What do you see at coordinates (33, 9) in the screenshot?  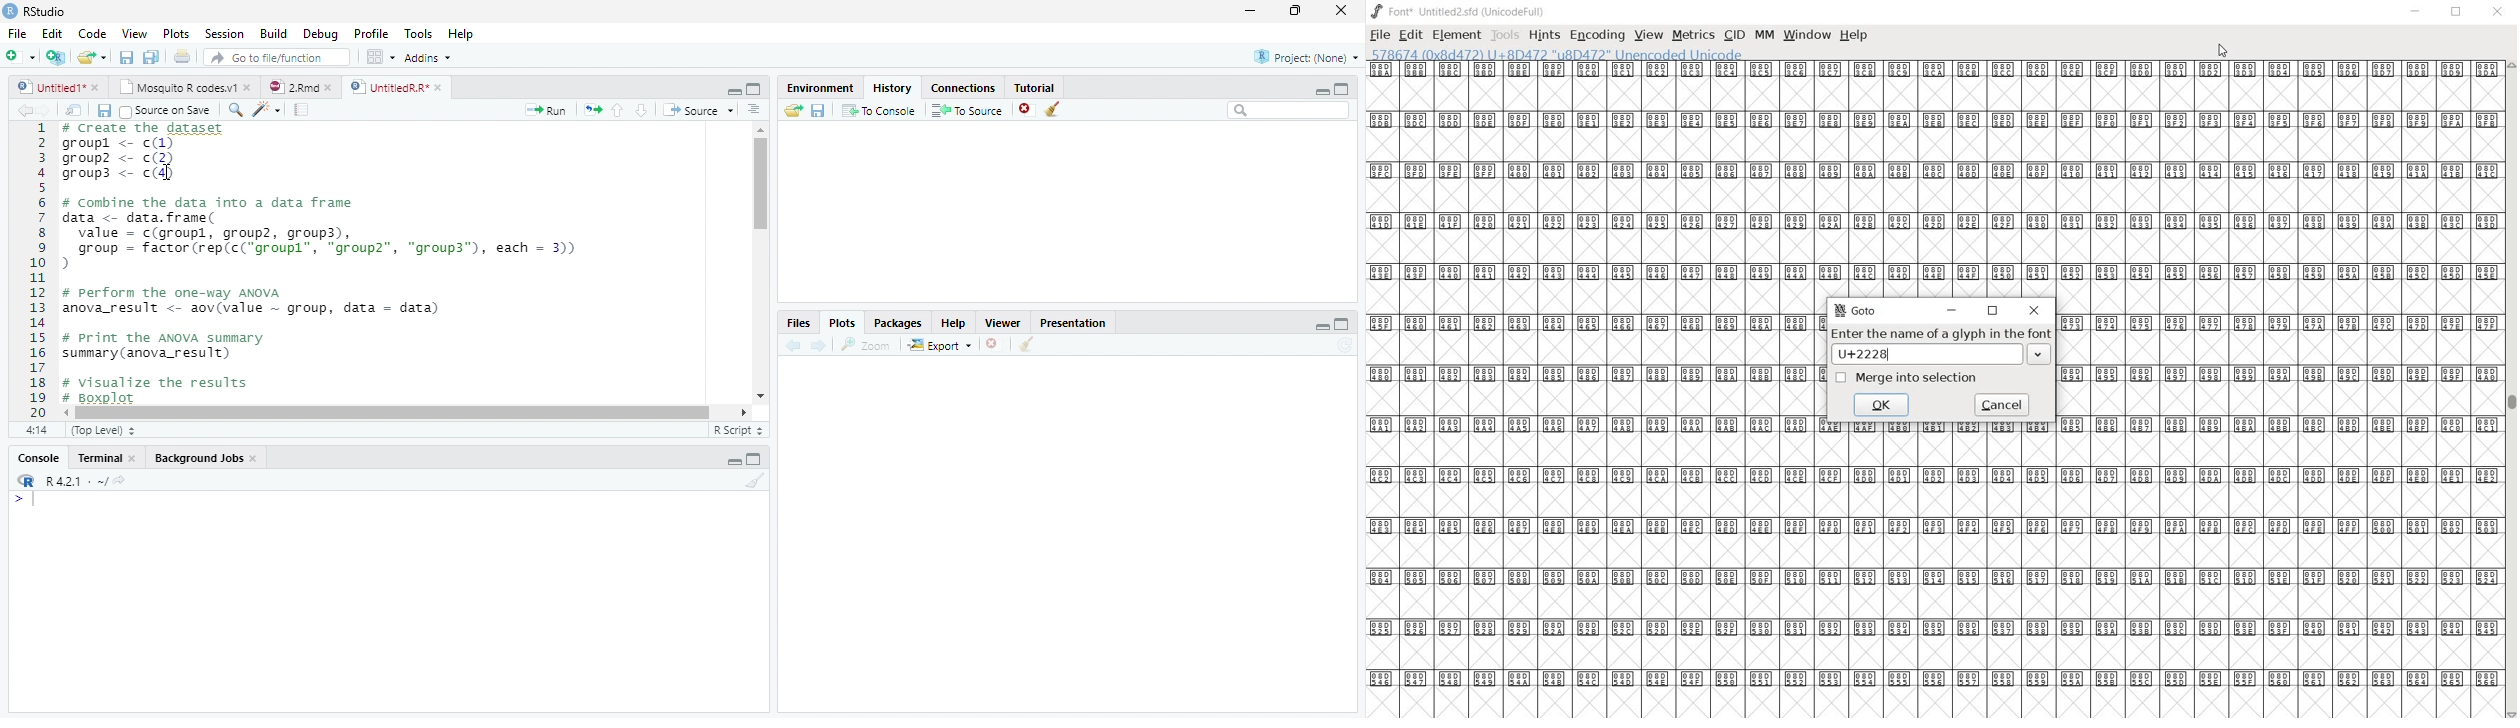 I see `Rstudio` at bounding box center [33, 9].